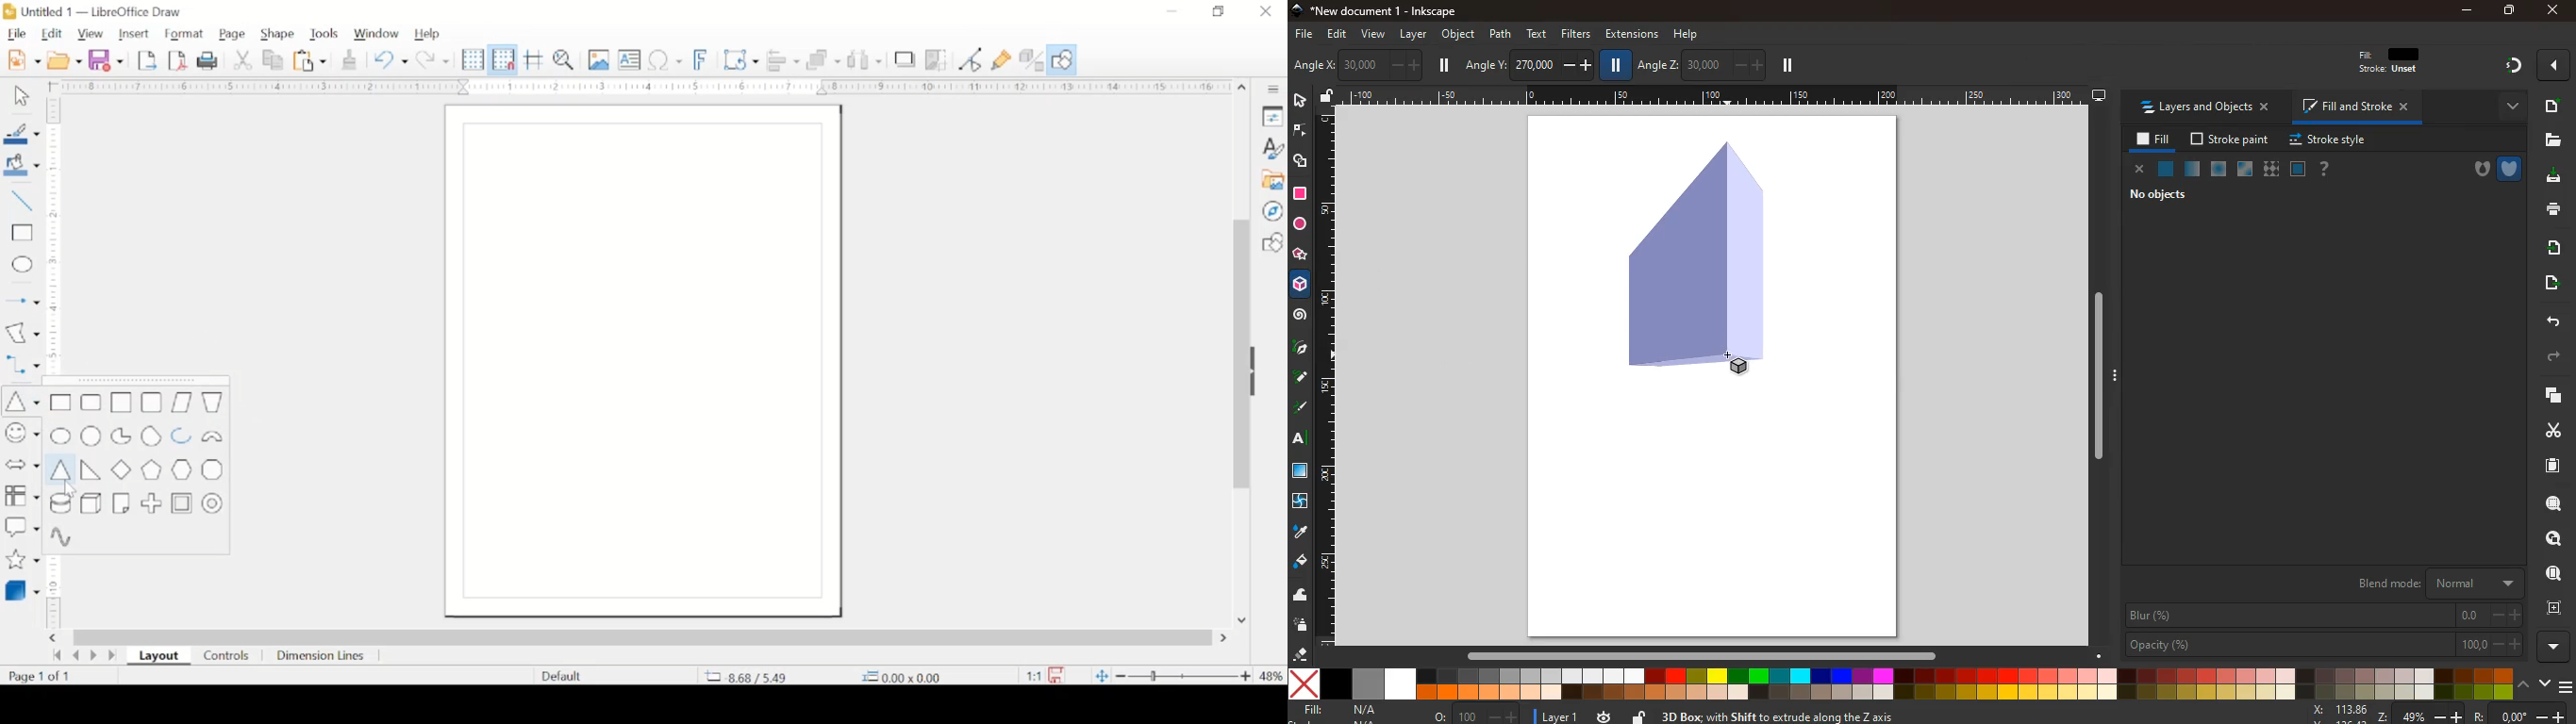 Image resolution: width=2576 pixels, height=728 pixels. What do you see at coordinates (52, 34) in the screenshot?
I see `edit` at bounding box center [52, 34].